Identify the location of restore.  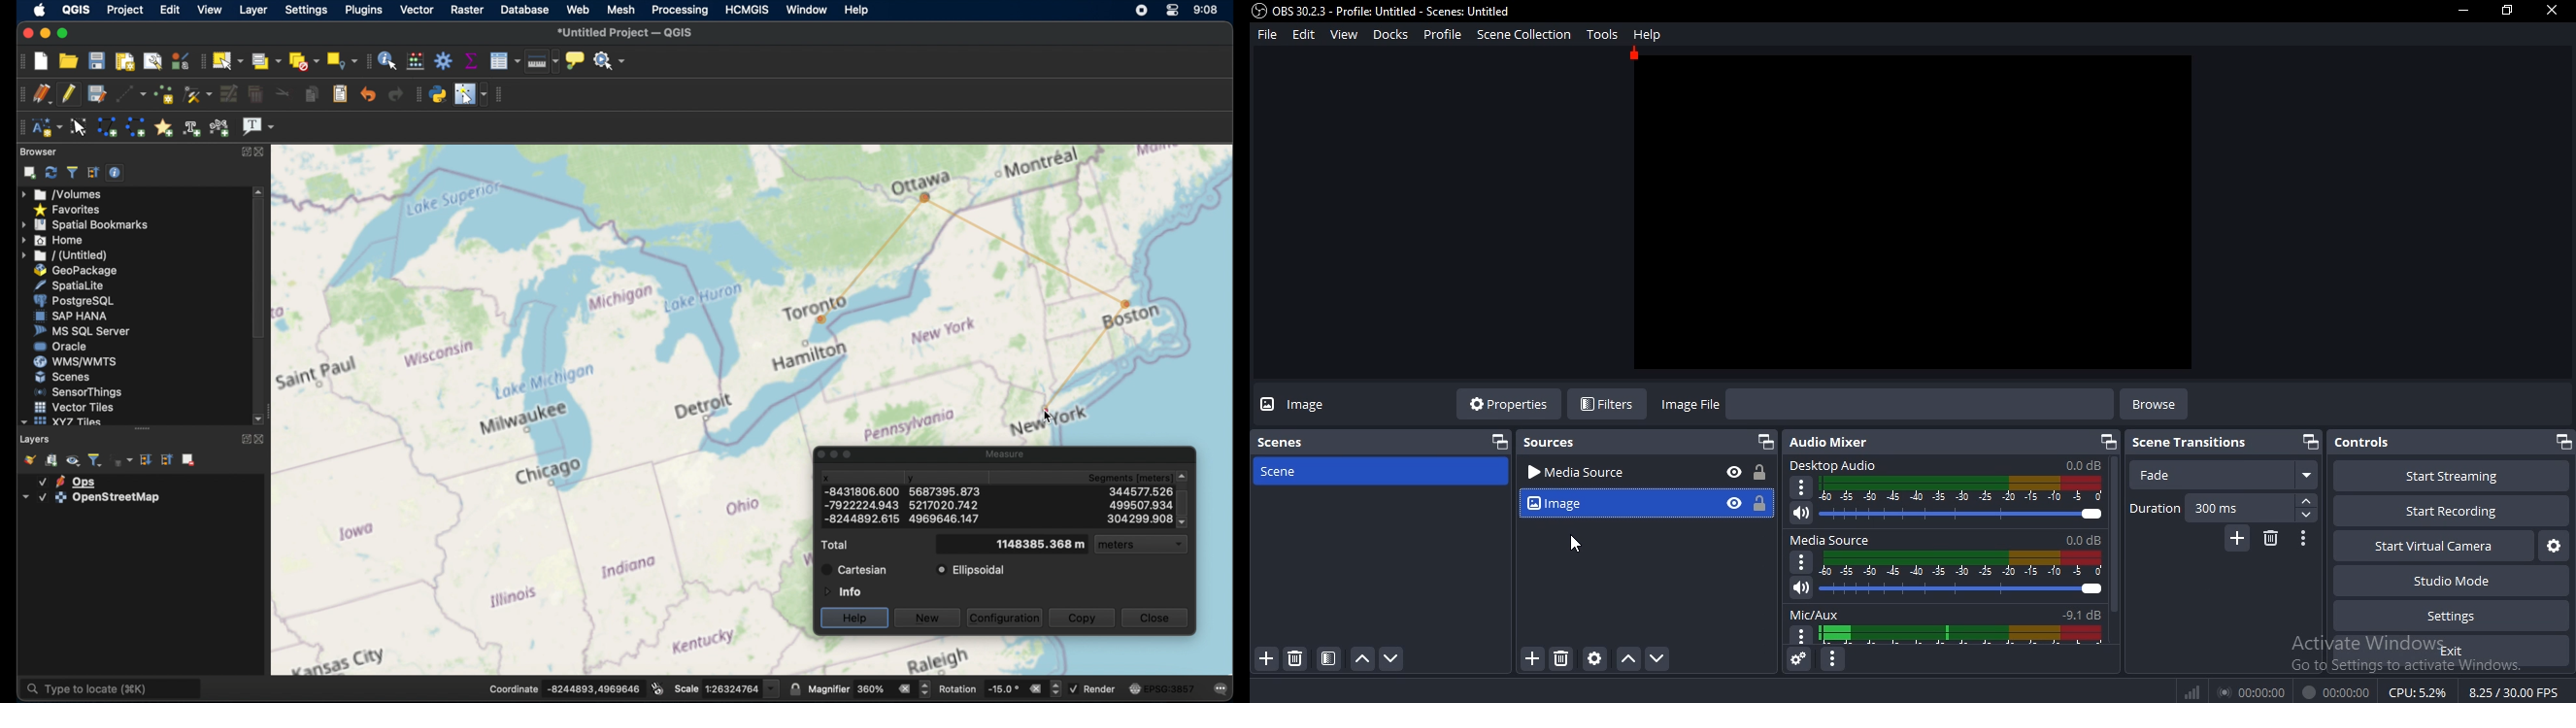
(2312, 441).